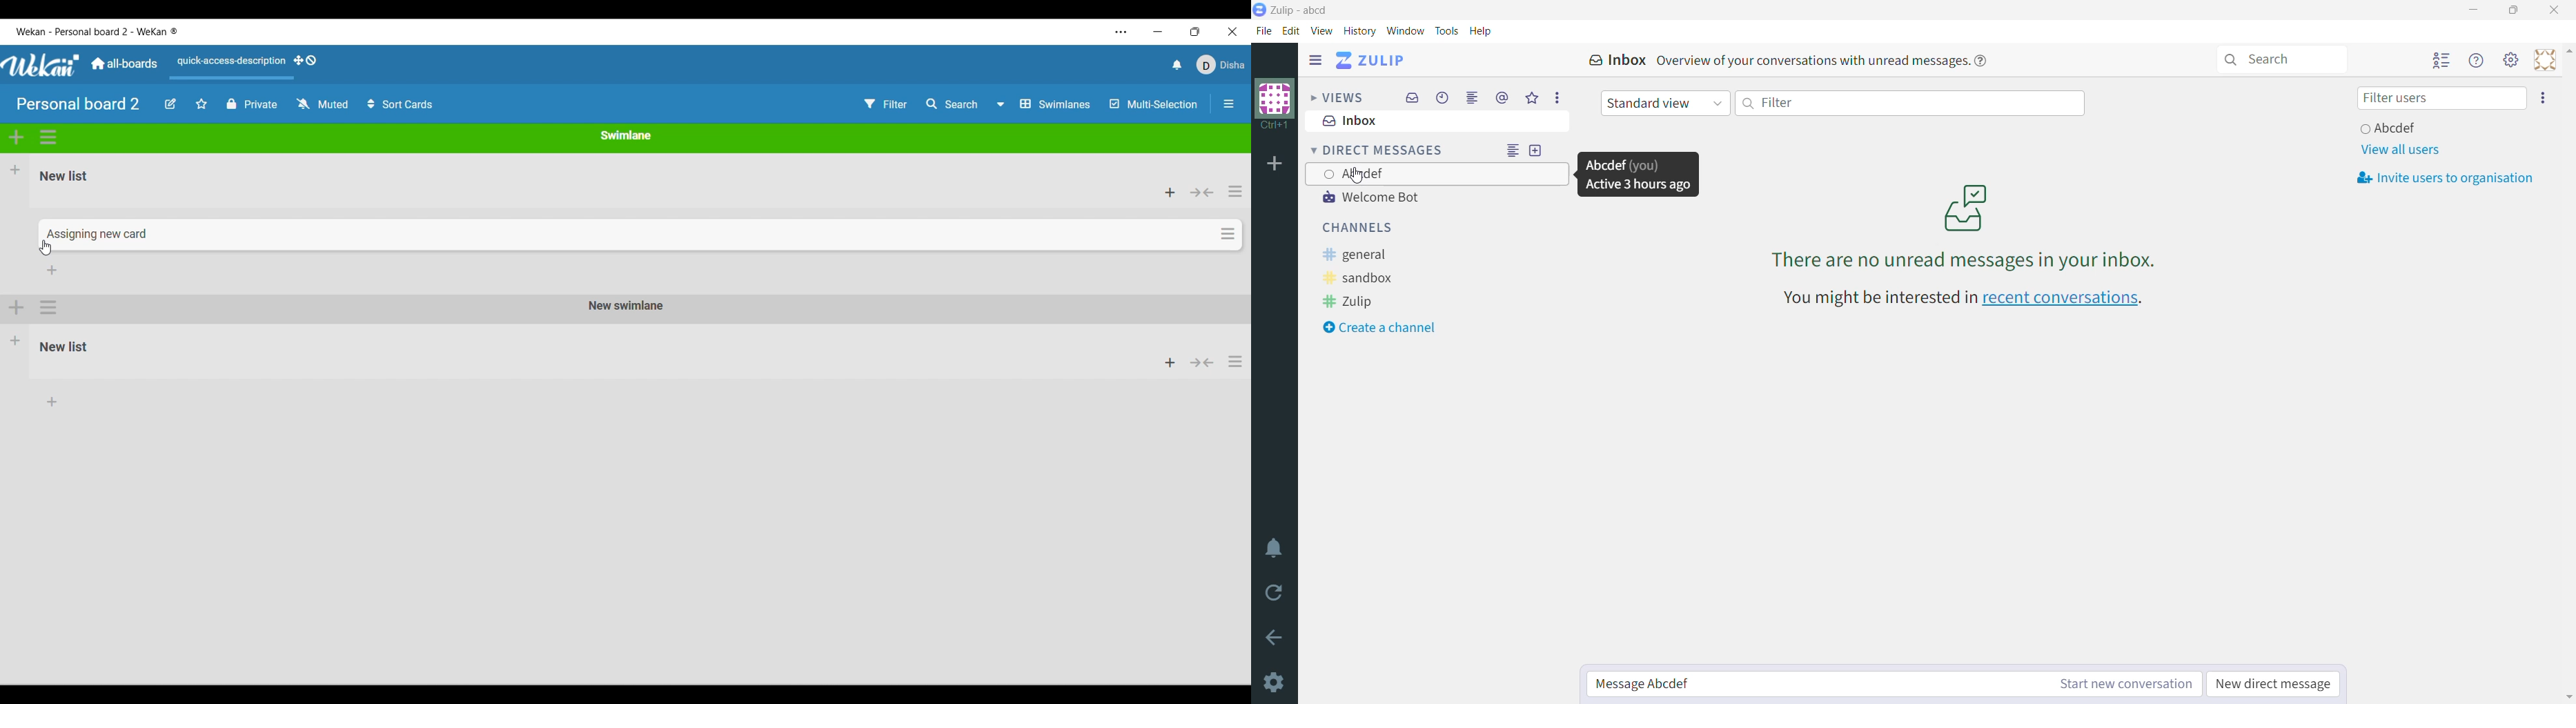 This screenshot has width=2576, height=728. What do you see at coordinates (1229, 104) in the screenshot?
I see `Close/Open side bar` at bounding box center [1229, 104].